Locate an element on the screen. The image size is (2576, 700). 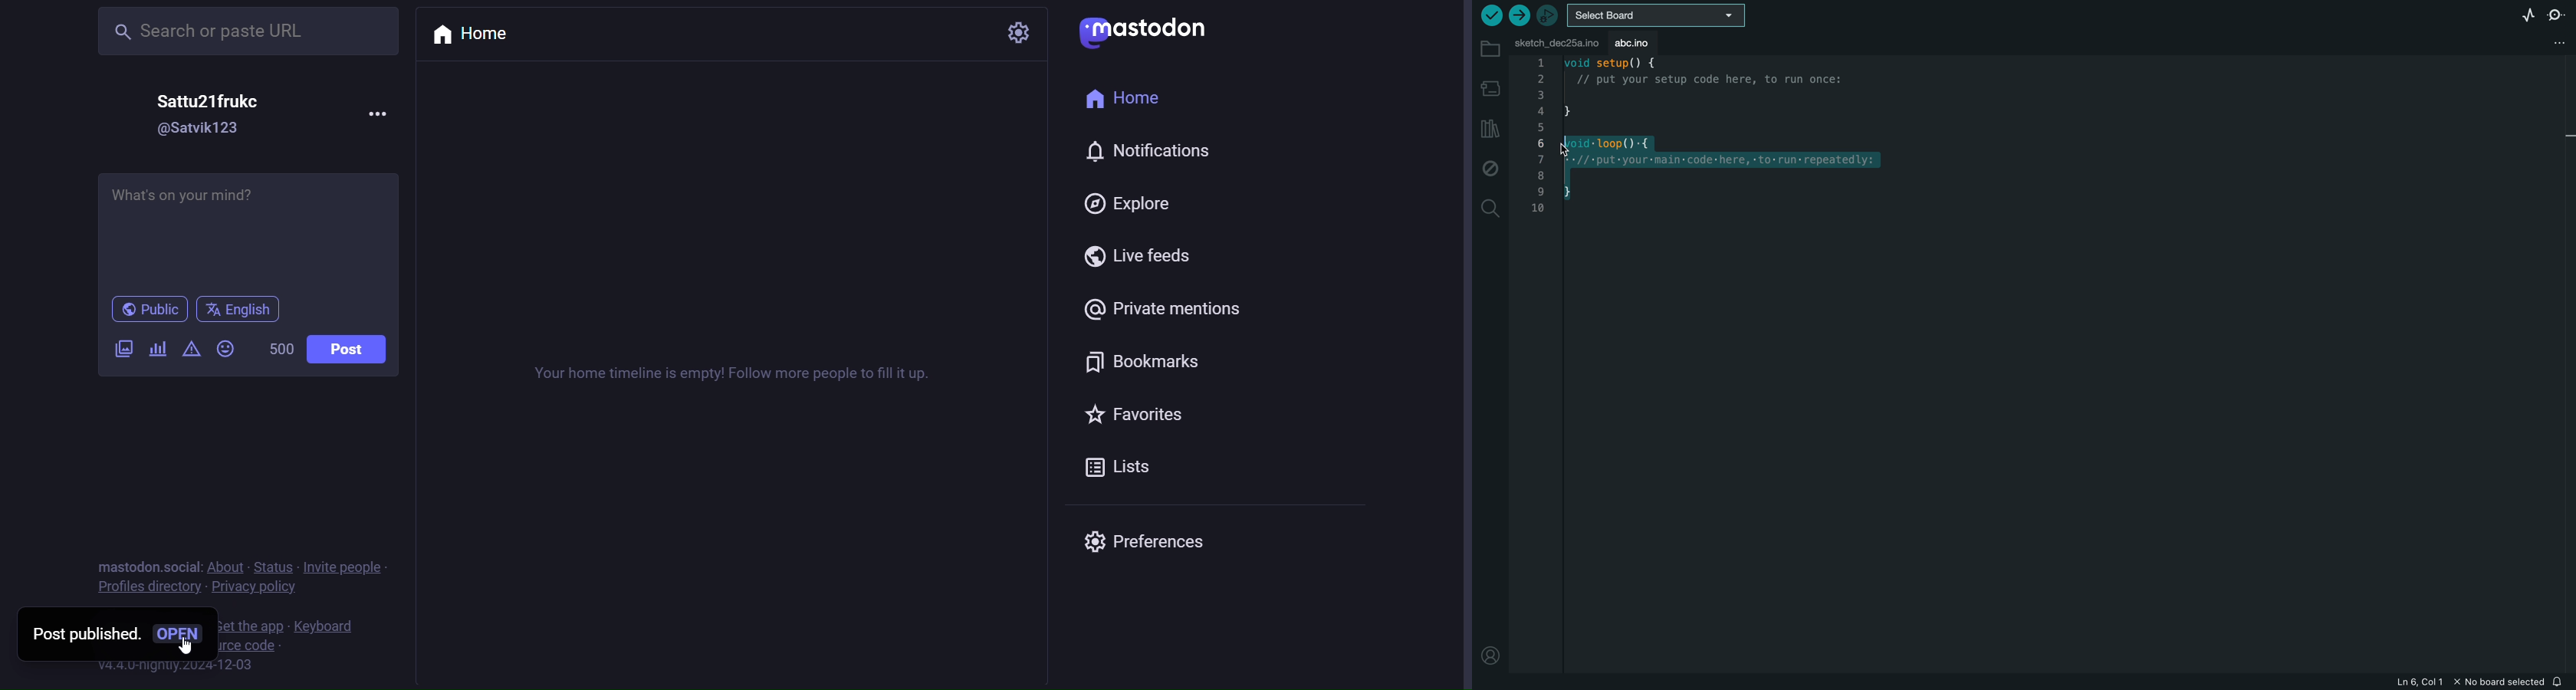
invite people is located at coordinates (348, 567).